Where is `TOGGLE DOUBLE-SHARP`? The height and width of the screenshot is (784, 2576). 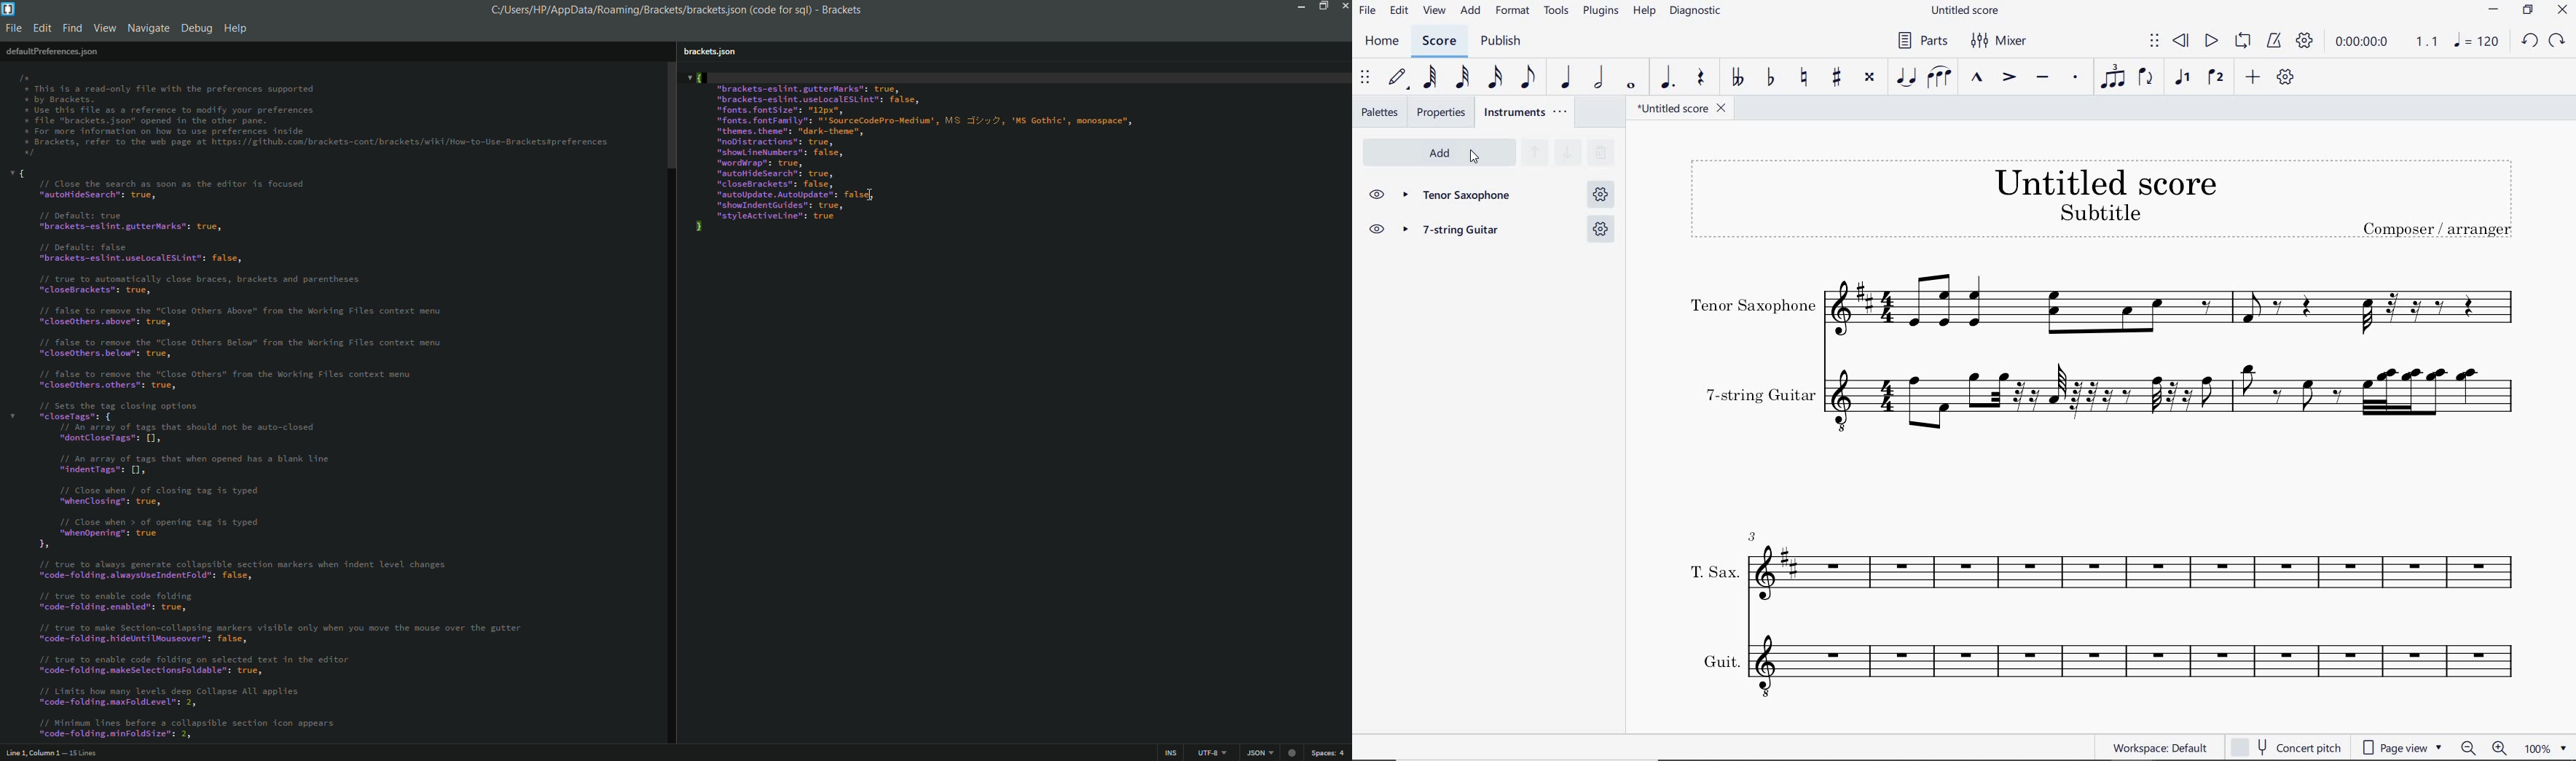
TOGGLE DOUBLE-SHARP is located at coordinates (1869, 79).